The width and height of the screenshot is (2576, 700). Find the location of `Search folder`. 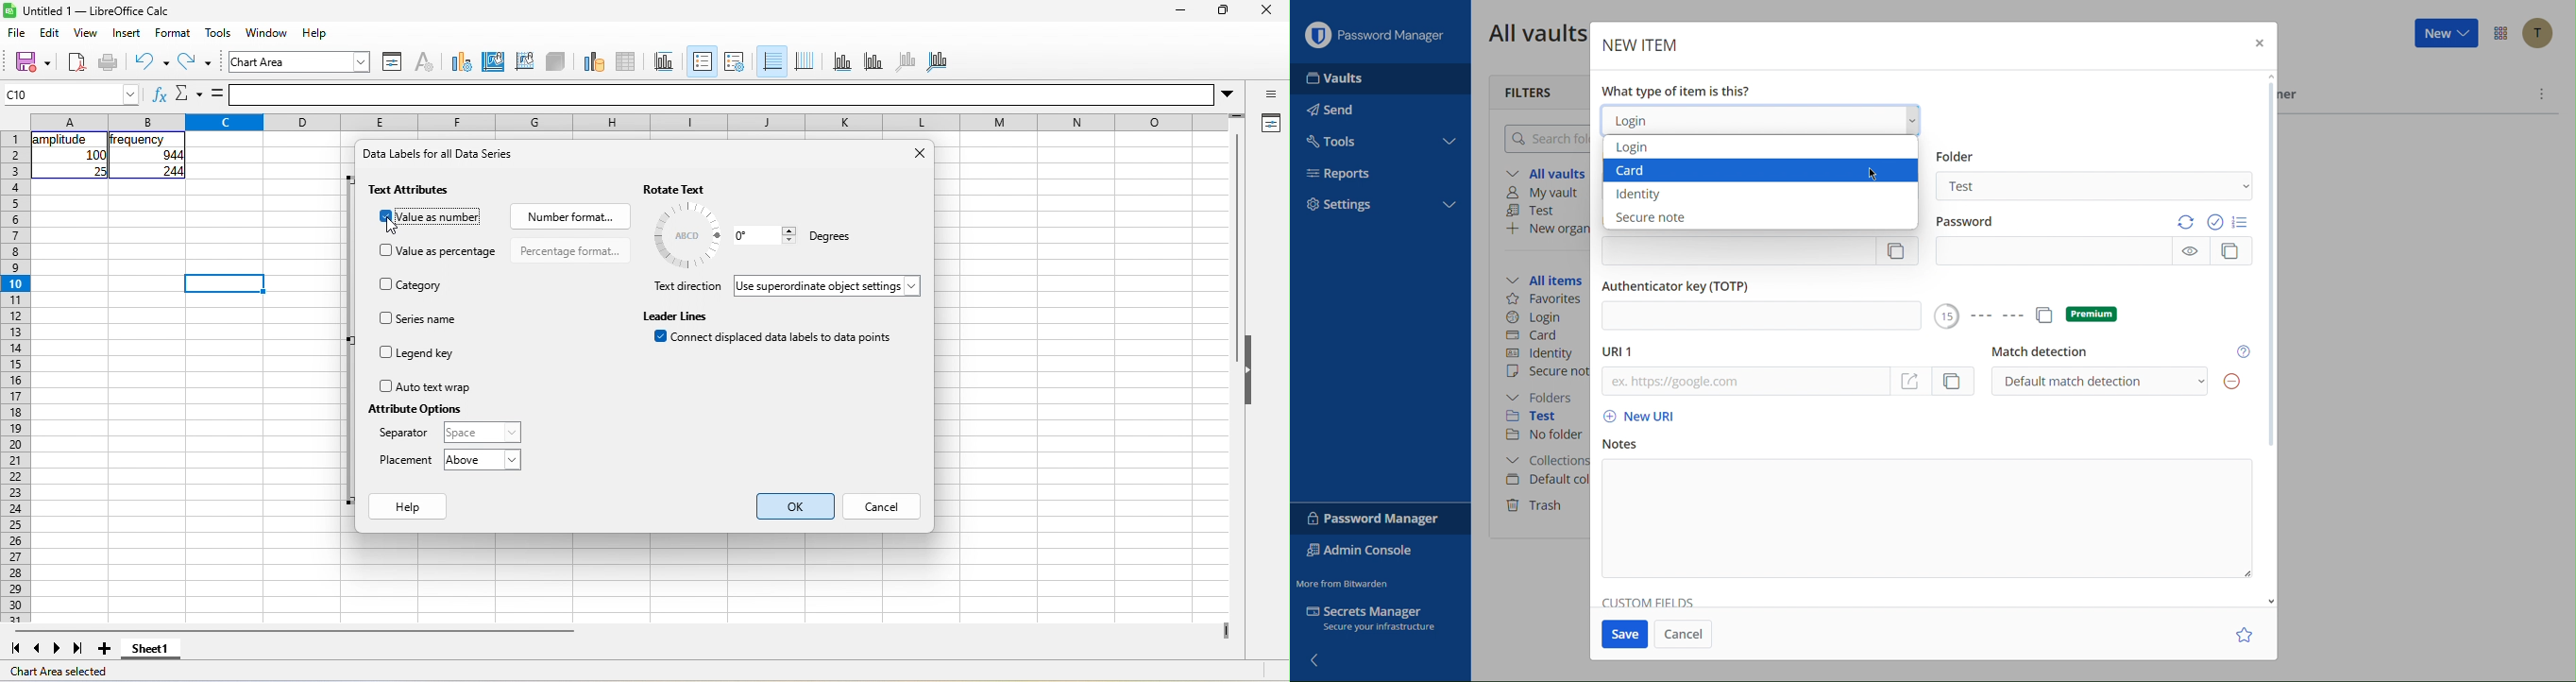

Search folder is located at coordinates (1547, 138).